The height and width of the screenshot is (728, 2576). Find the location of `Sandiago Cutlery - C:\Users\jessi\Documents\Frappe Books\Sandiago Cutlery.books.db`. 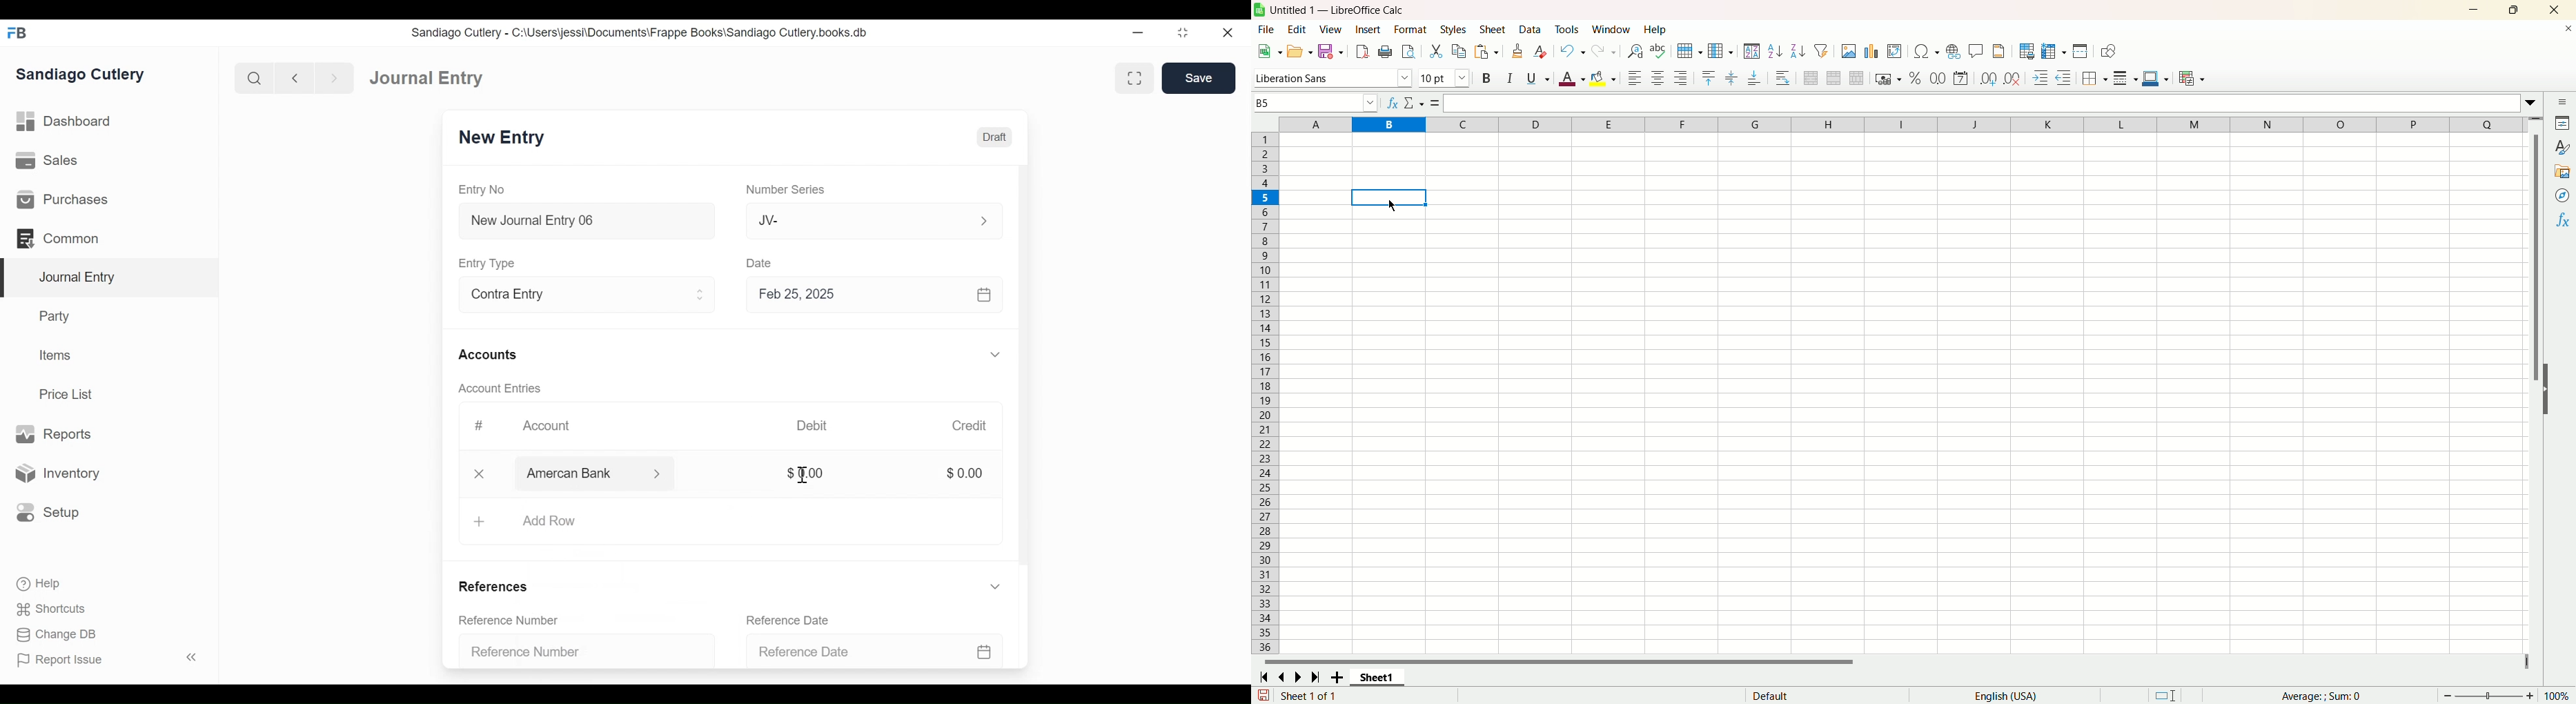

Sandiago Cutlery - C:\Users\jessi\Documents\Frappe Books\Sandiago Cutlery.books.db is located at coordinates (640, 33).